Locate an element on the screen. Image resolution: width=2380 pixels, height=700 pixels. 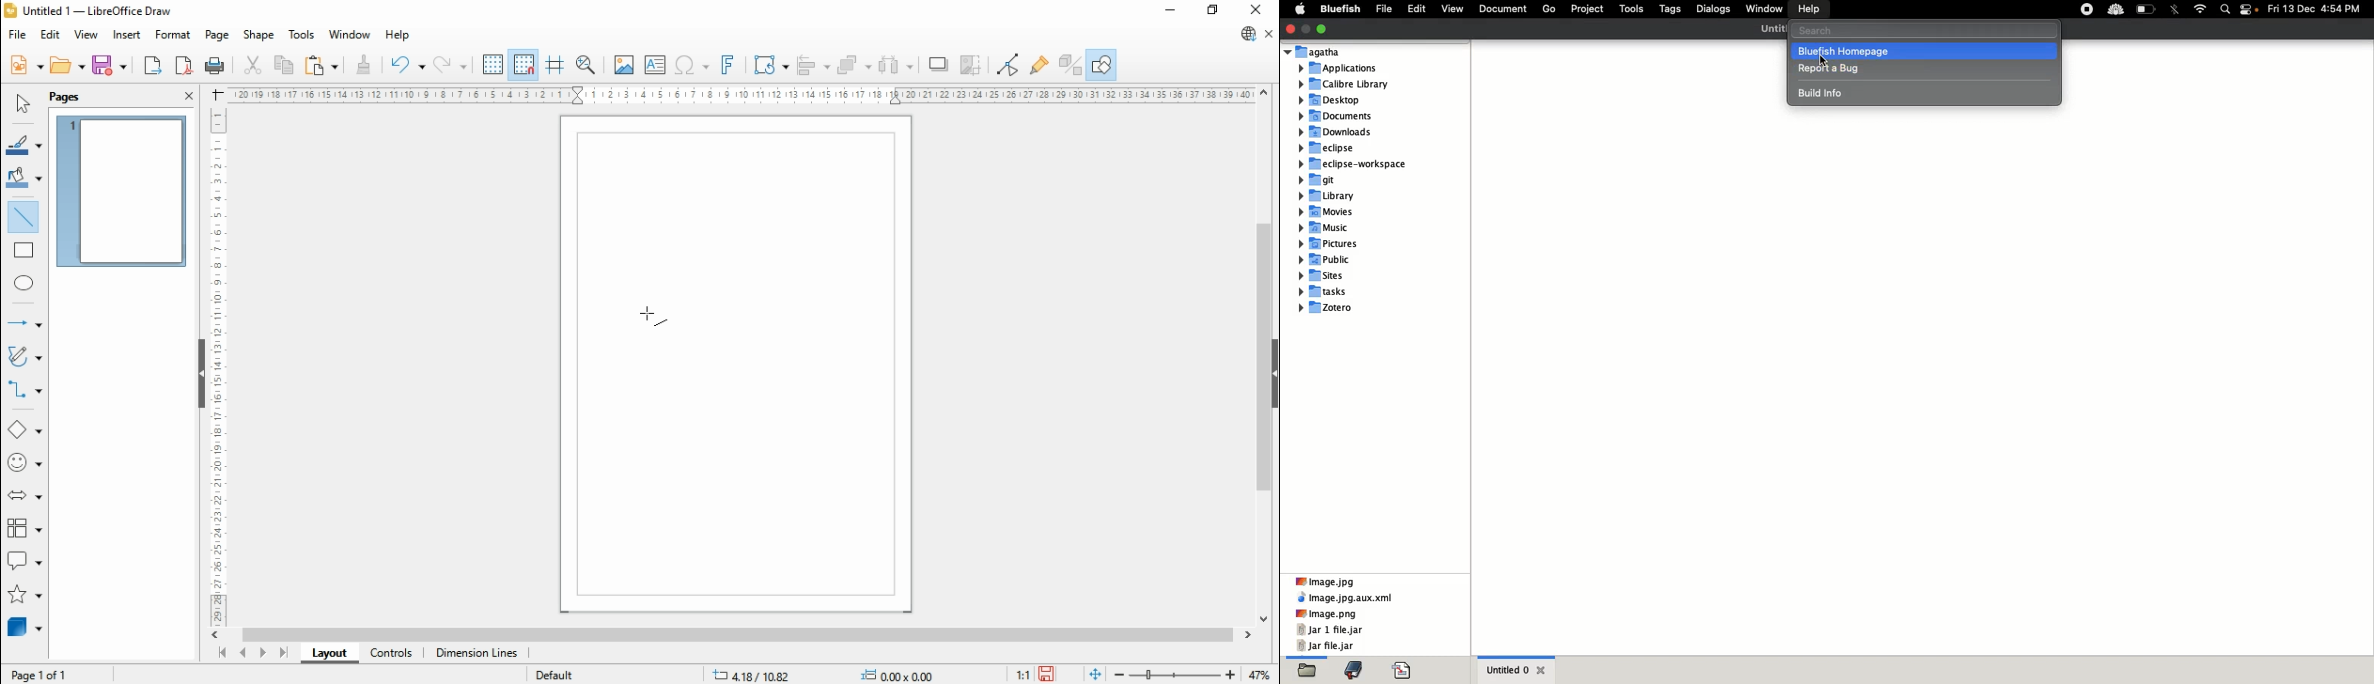
applications is located at coordinates (1340, 68).